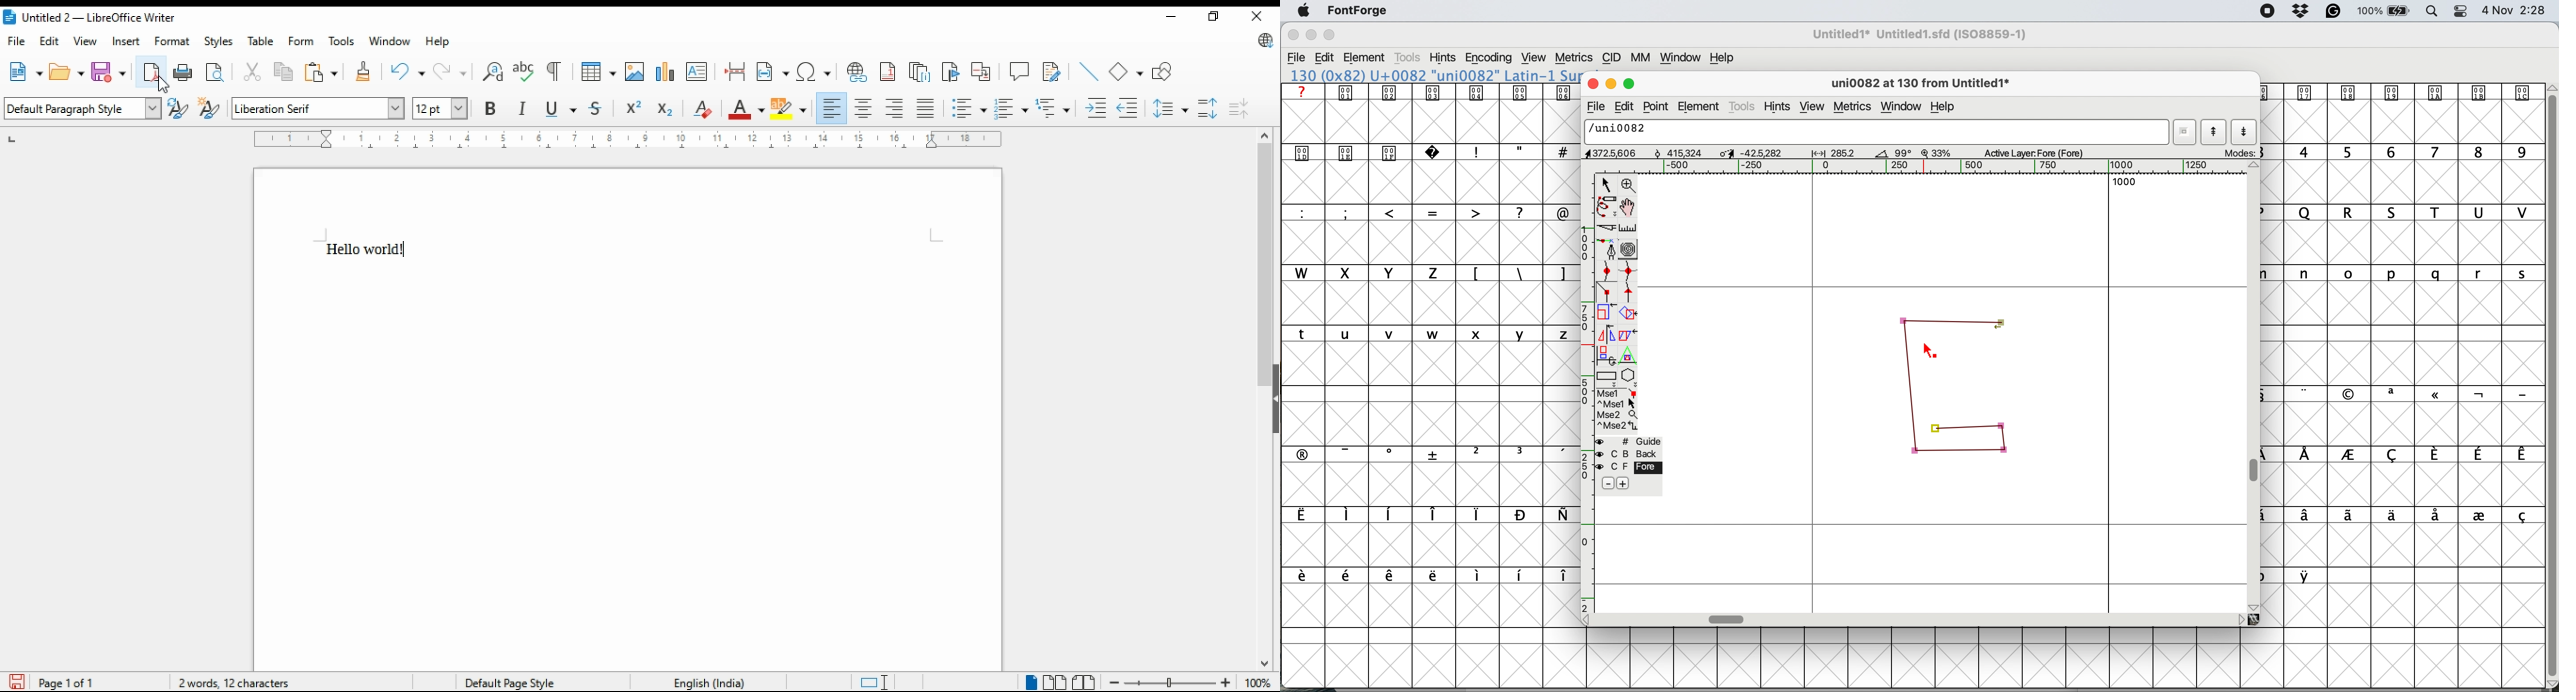 The image size is (2576, 700). Describe the element at coordinates (50, 40) in the screenshot. I see `edit` at that location.